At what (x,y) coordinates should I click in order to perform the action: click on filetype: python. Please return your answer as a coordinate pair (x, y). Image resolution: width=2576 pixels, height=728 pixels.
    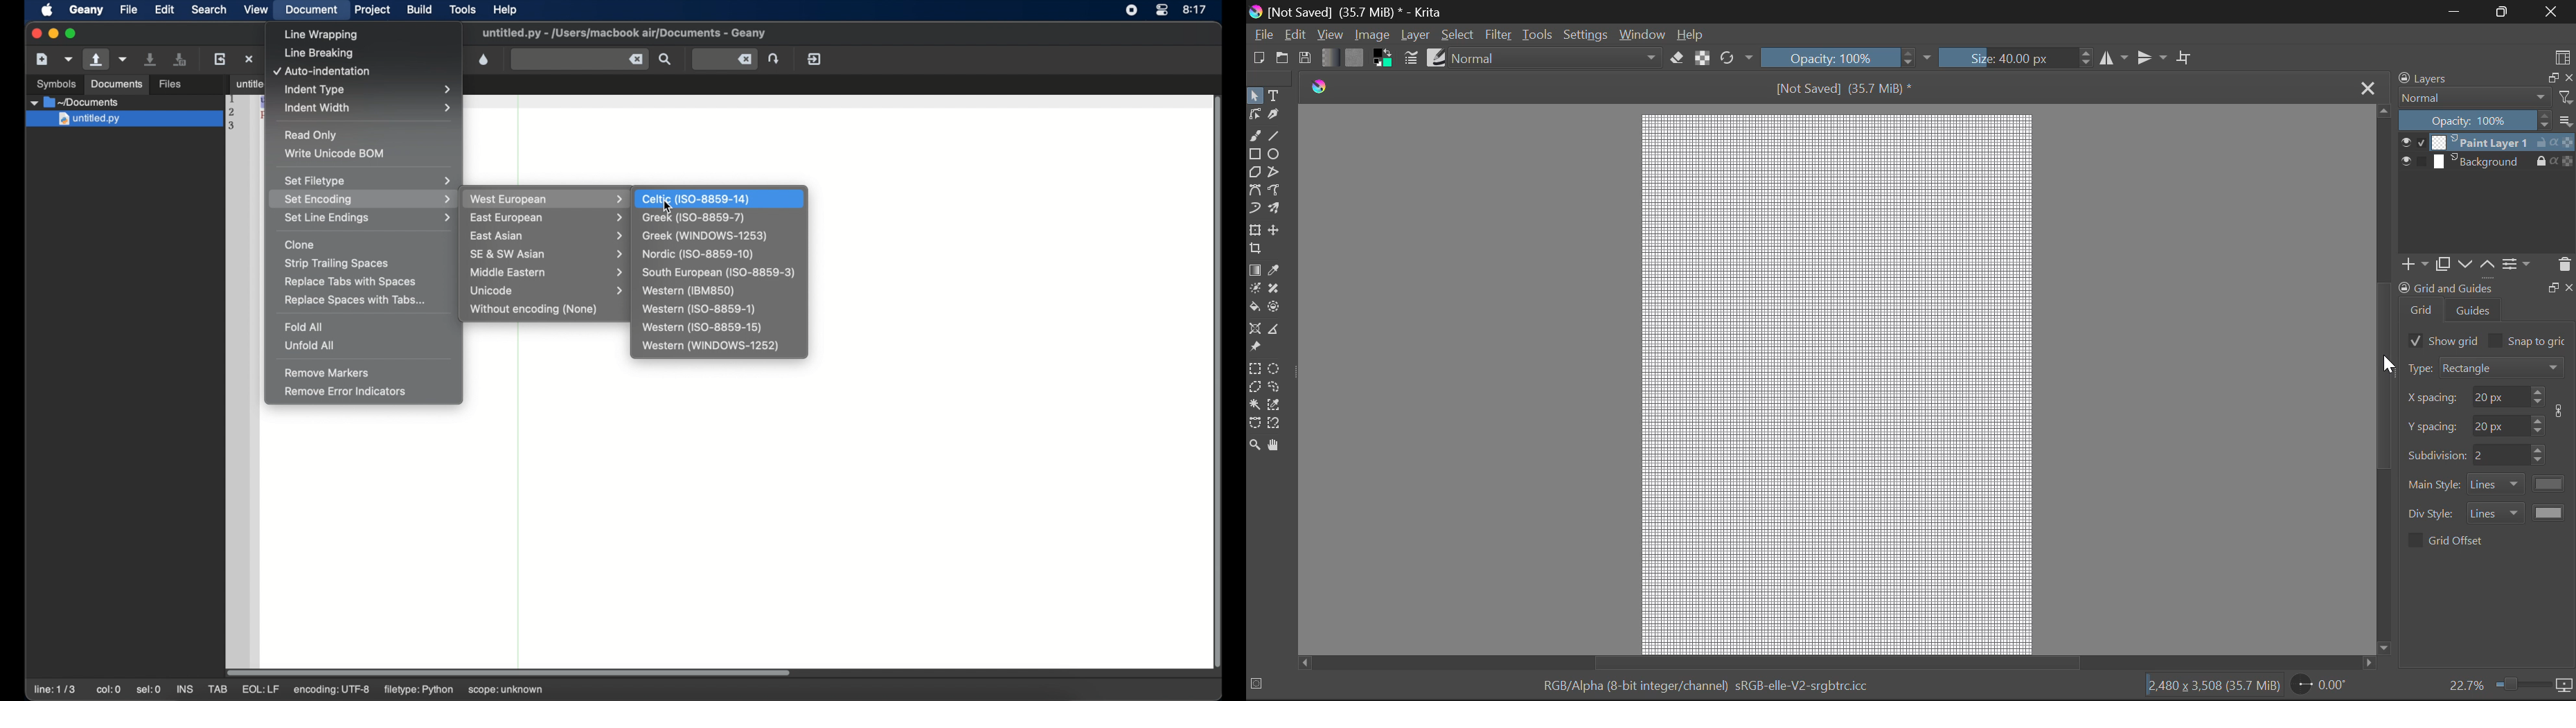
    Looking at the image, I should click on (420, 690).